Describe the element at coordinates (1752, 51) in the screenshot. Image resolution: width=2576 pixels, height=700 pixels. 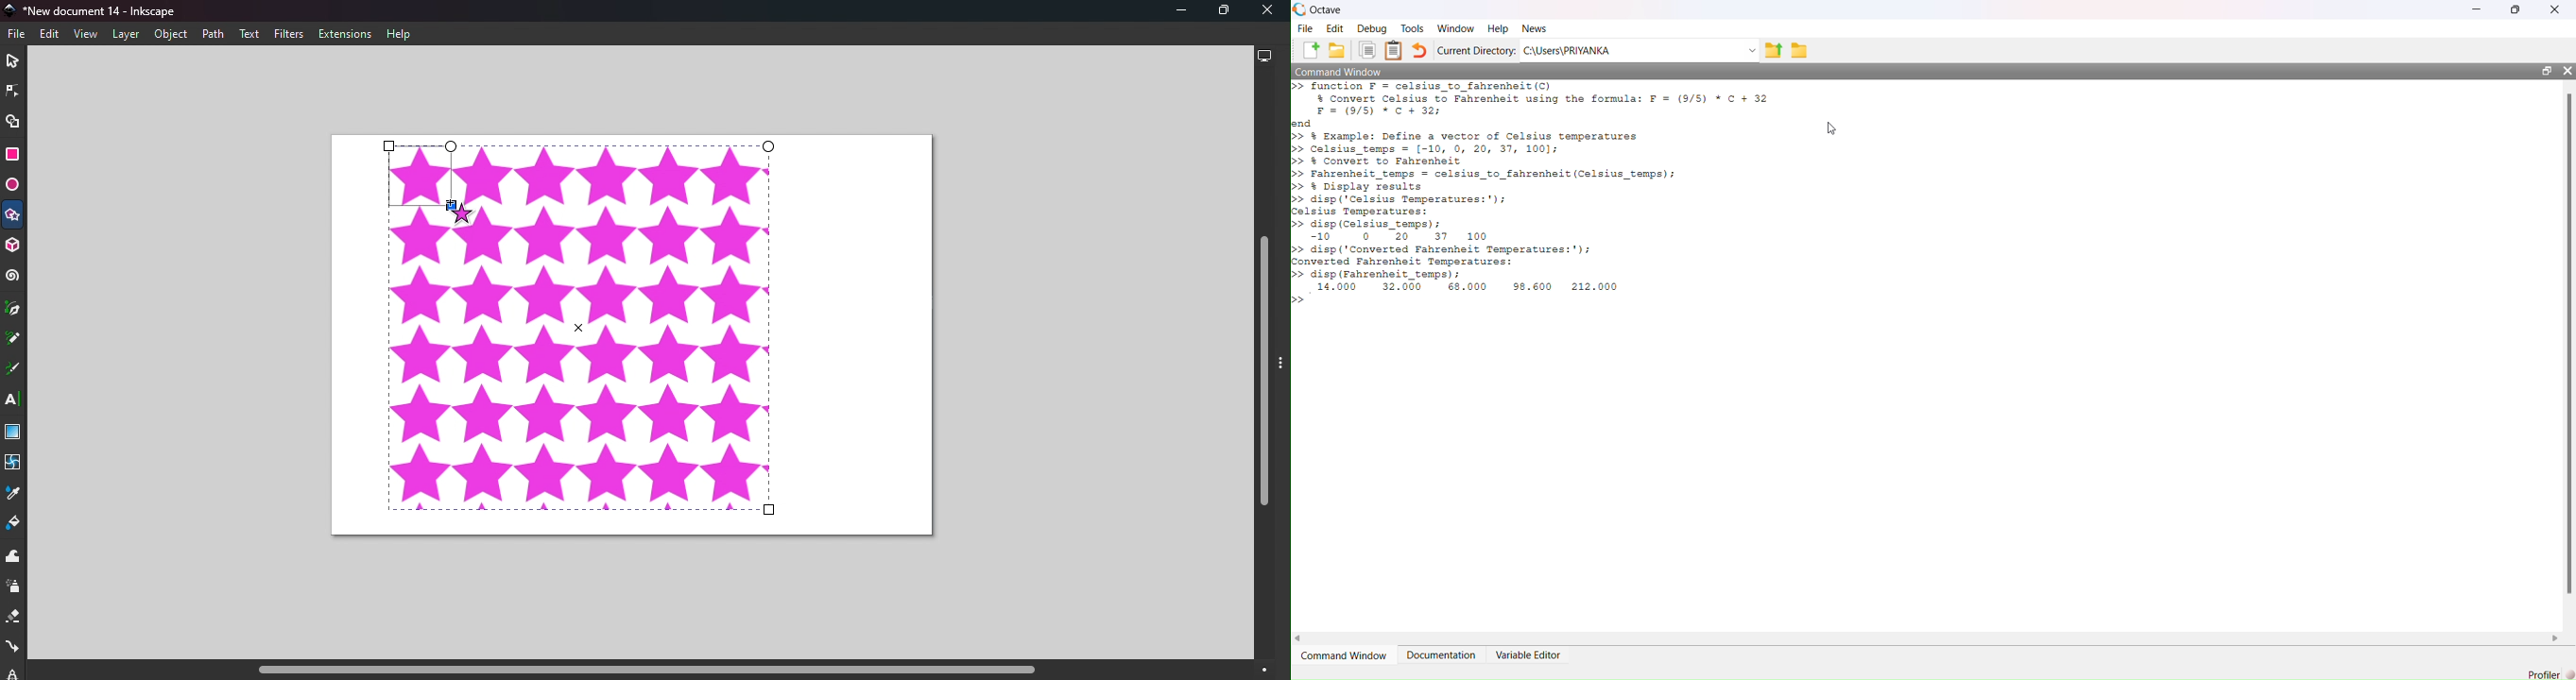
I see `Enter directory name` at that location.